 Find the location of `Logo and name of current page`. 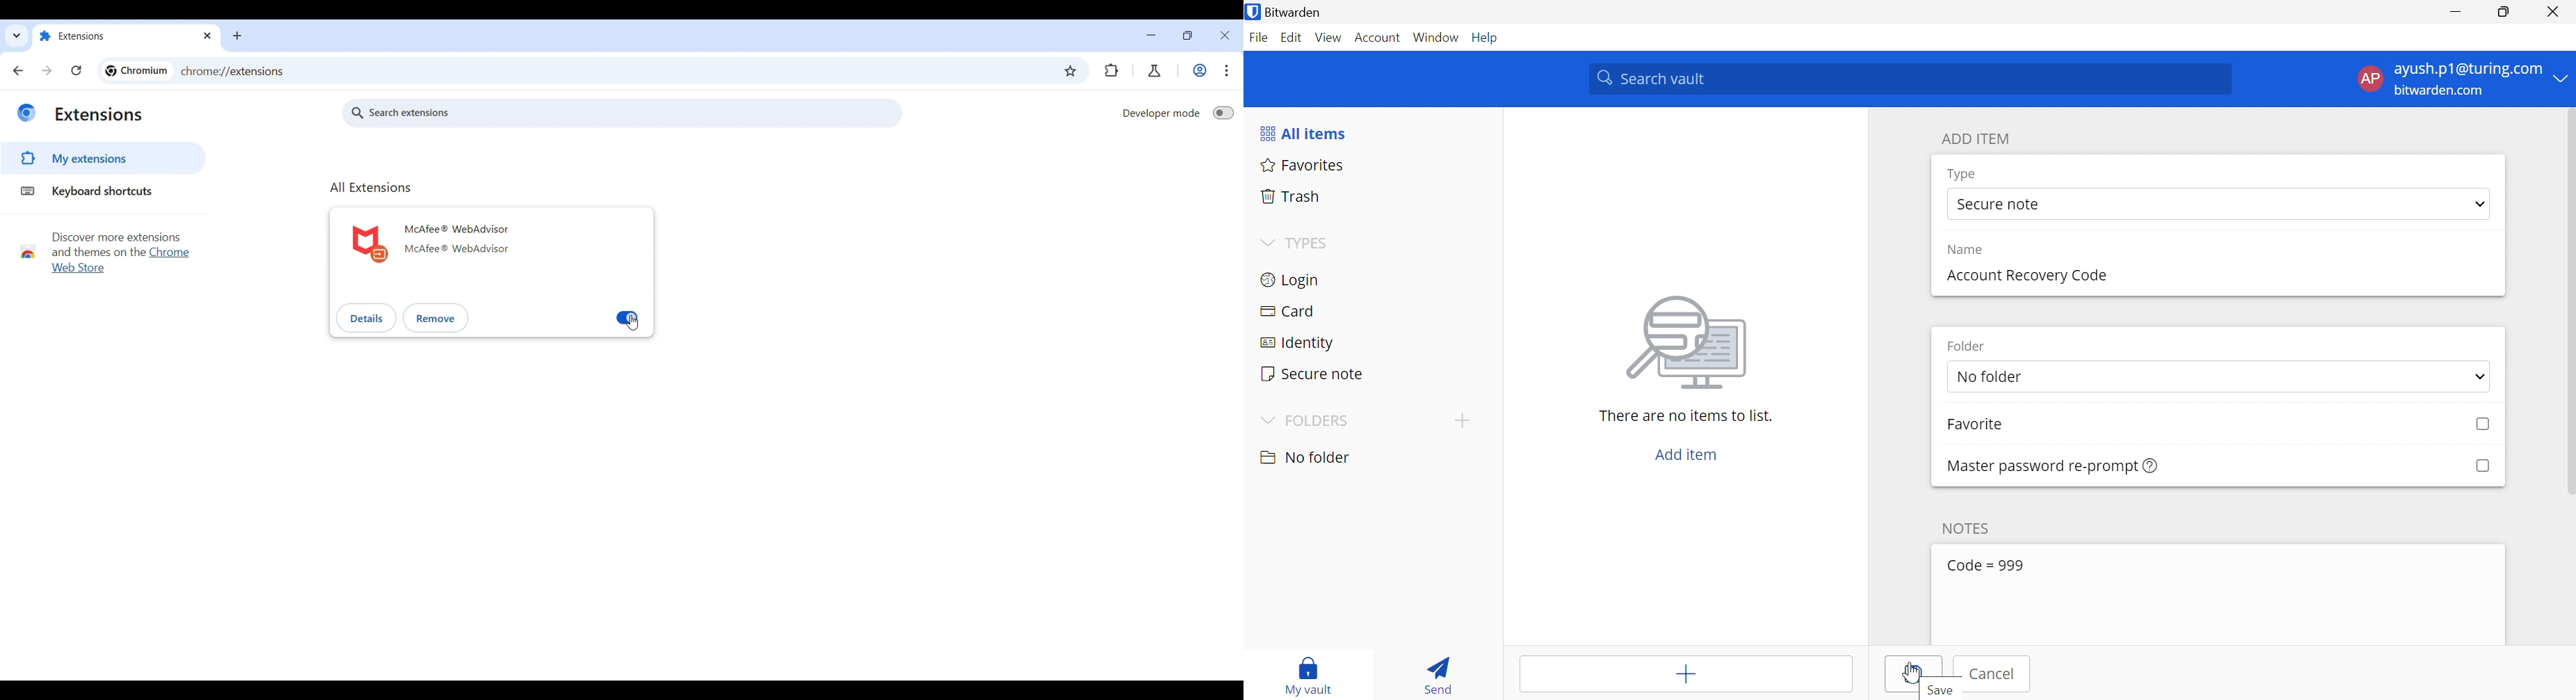

Logo and name of current page is located at coordinates (136, 71).